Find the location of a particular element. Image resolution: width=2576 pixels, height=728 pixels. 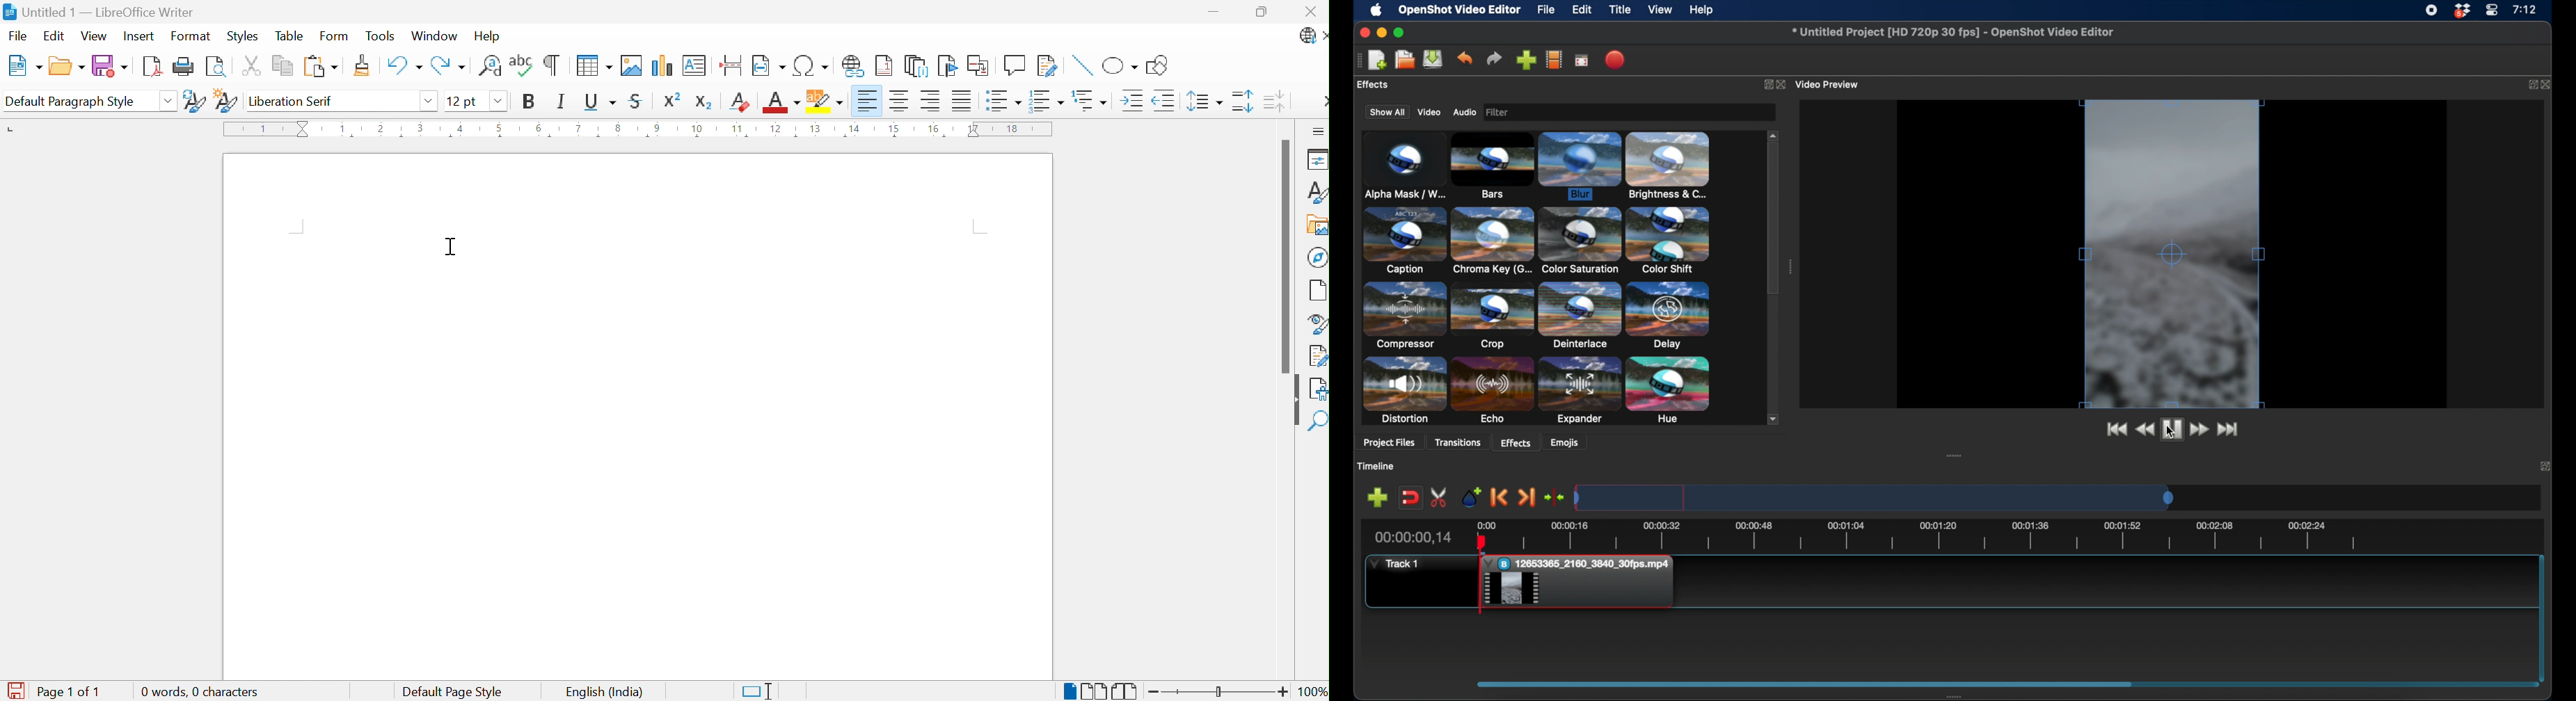

Increase Indent is located at coordinates (1131, 101).